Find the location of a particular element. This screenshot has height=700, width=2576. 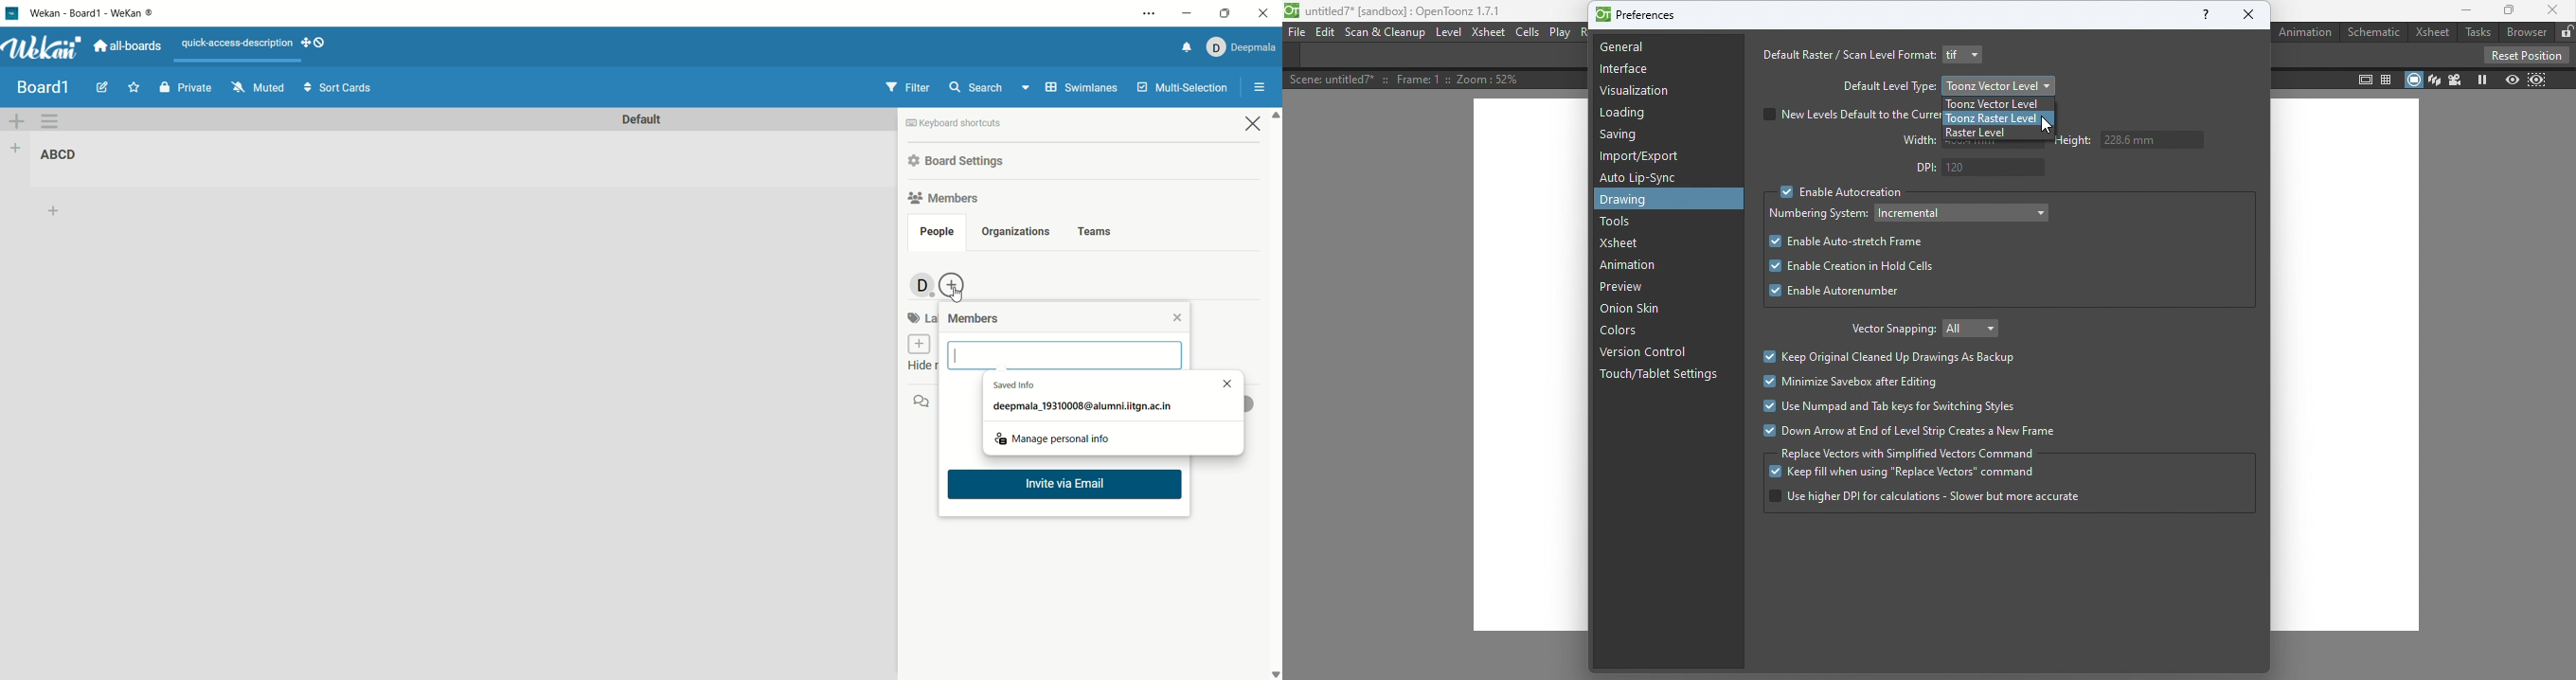

Version control is located at coordinates (1642, 350).